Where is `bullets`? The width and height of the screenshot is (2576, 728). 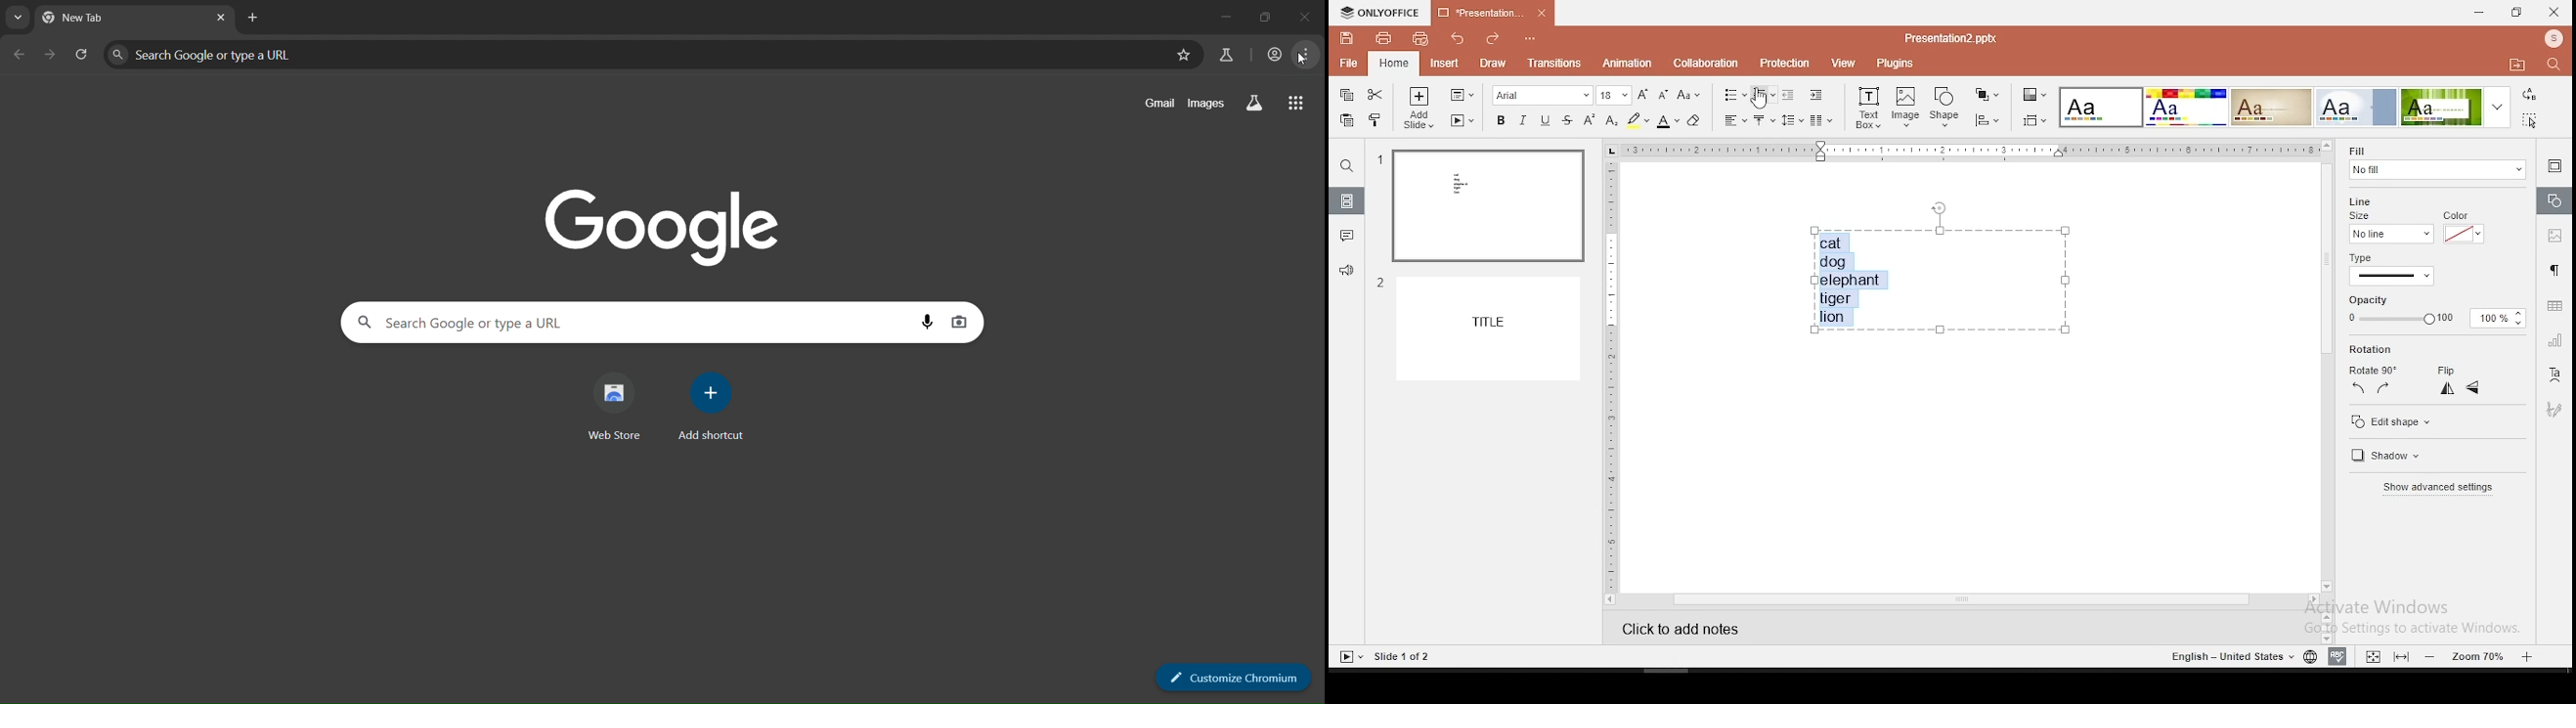
bullets is located at coordinates (1734, 95).